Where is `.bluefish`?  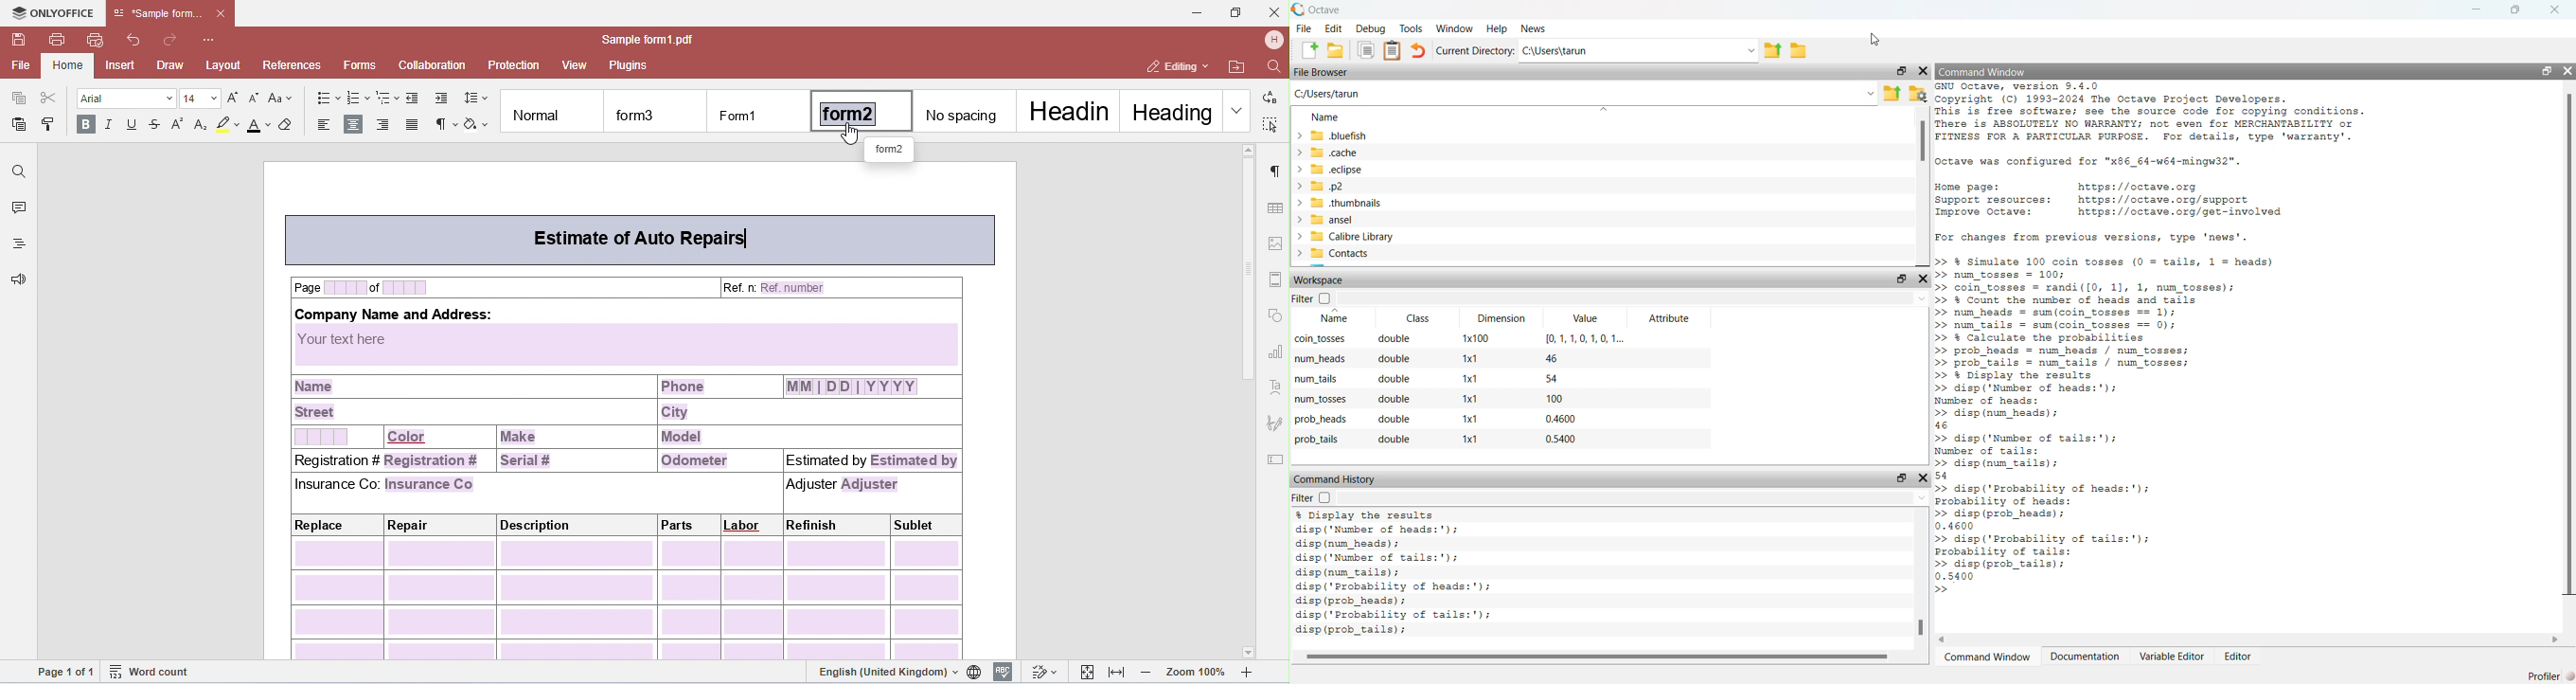
.bluefish is located at coordinates (1337, 135).